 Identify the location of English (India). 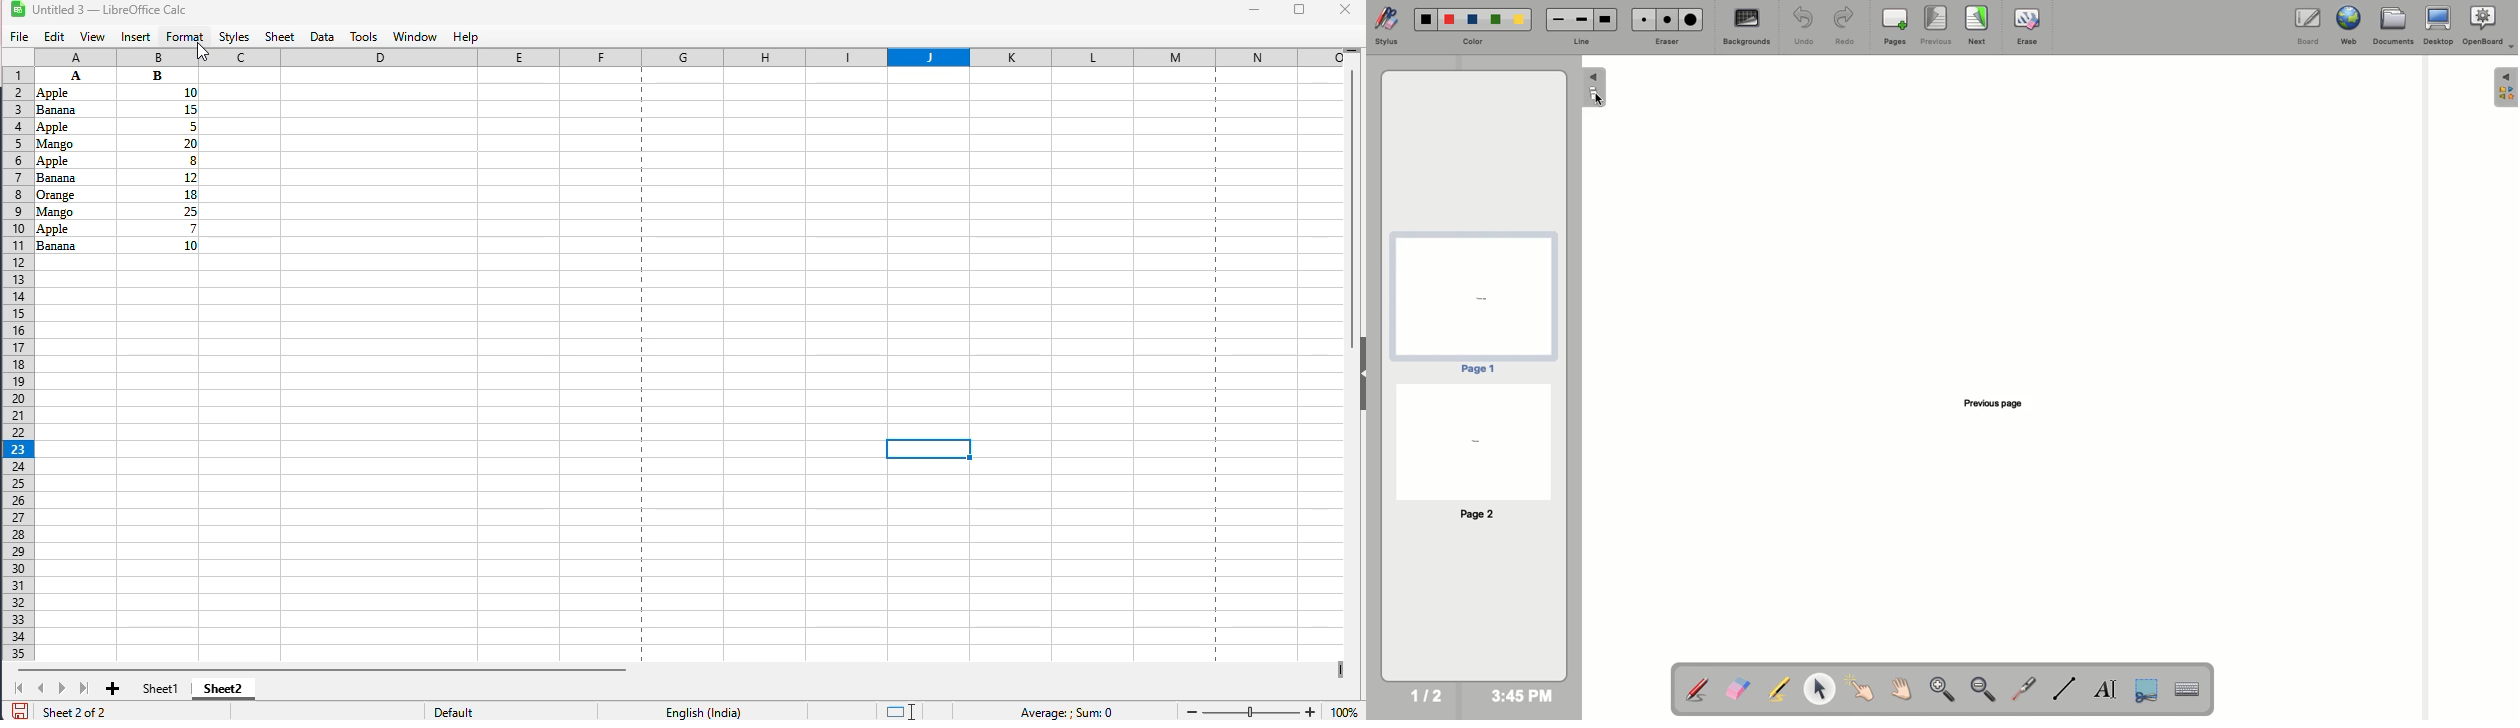
(703, 711).